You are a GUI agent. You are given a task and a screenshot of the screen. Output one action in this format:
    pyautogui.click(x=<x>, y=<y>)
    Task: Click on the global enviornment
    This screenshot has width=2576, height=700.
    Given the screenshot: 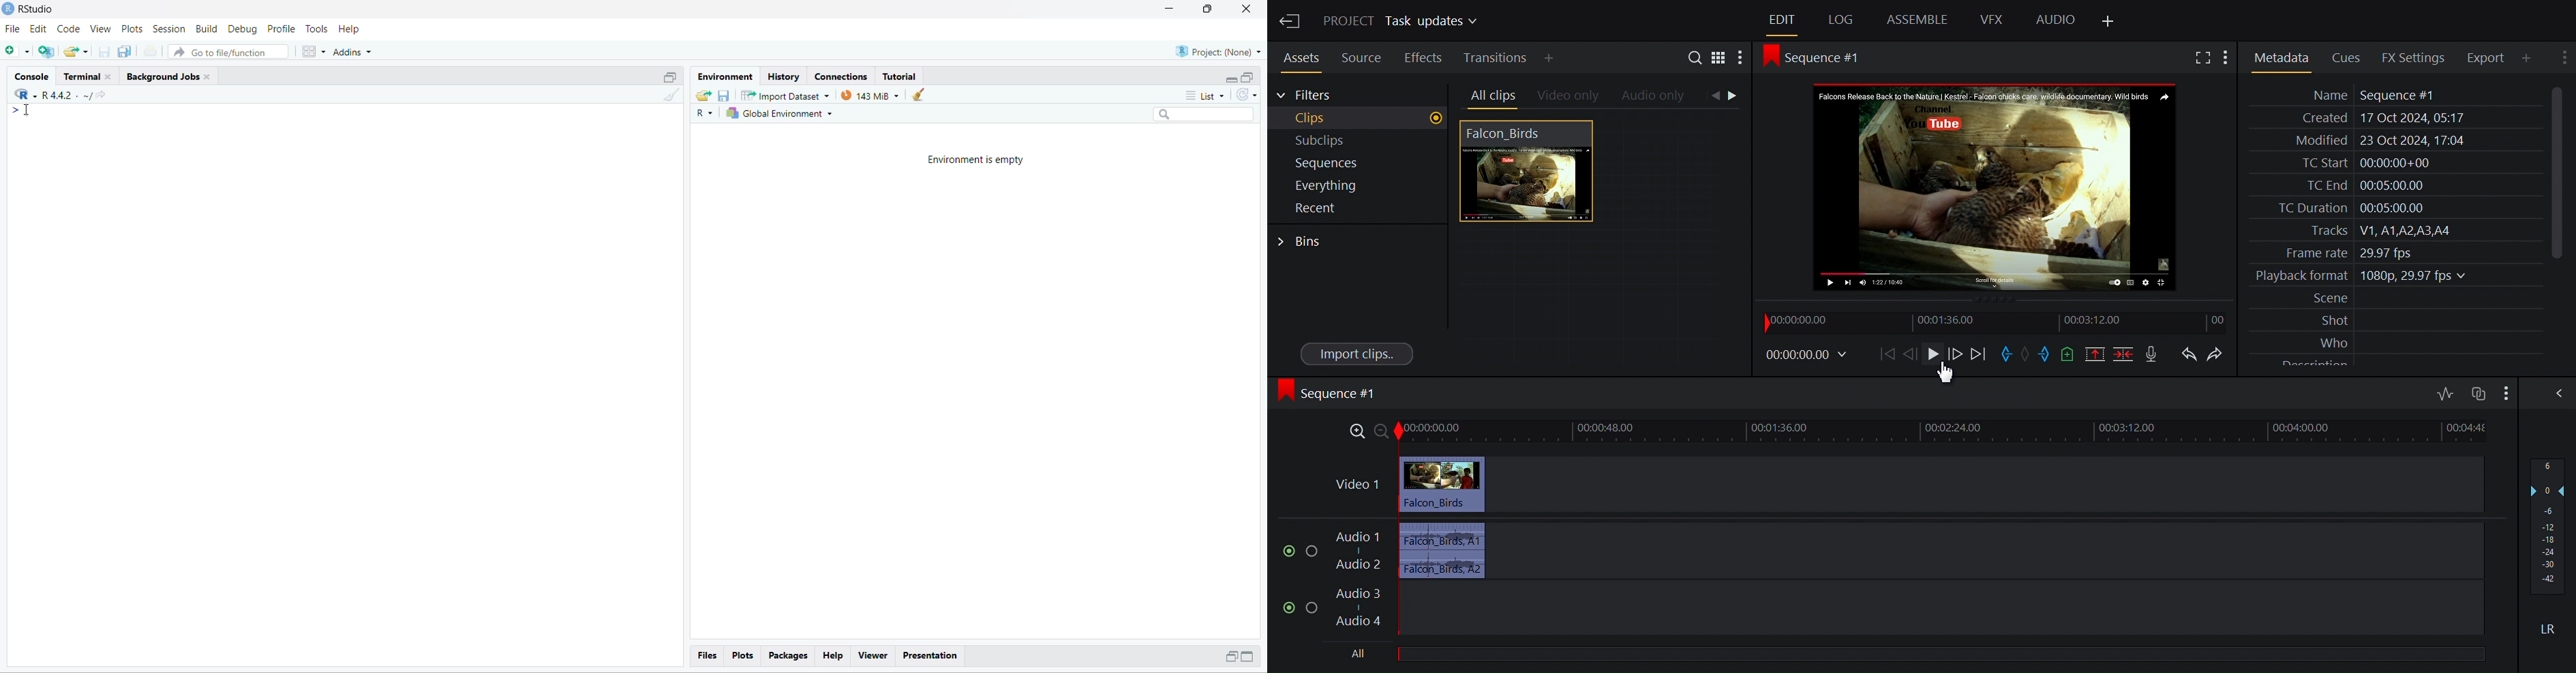 What is the action you would take?
    pyautogui.click(x=782, y=113)
    